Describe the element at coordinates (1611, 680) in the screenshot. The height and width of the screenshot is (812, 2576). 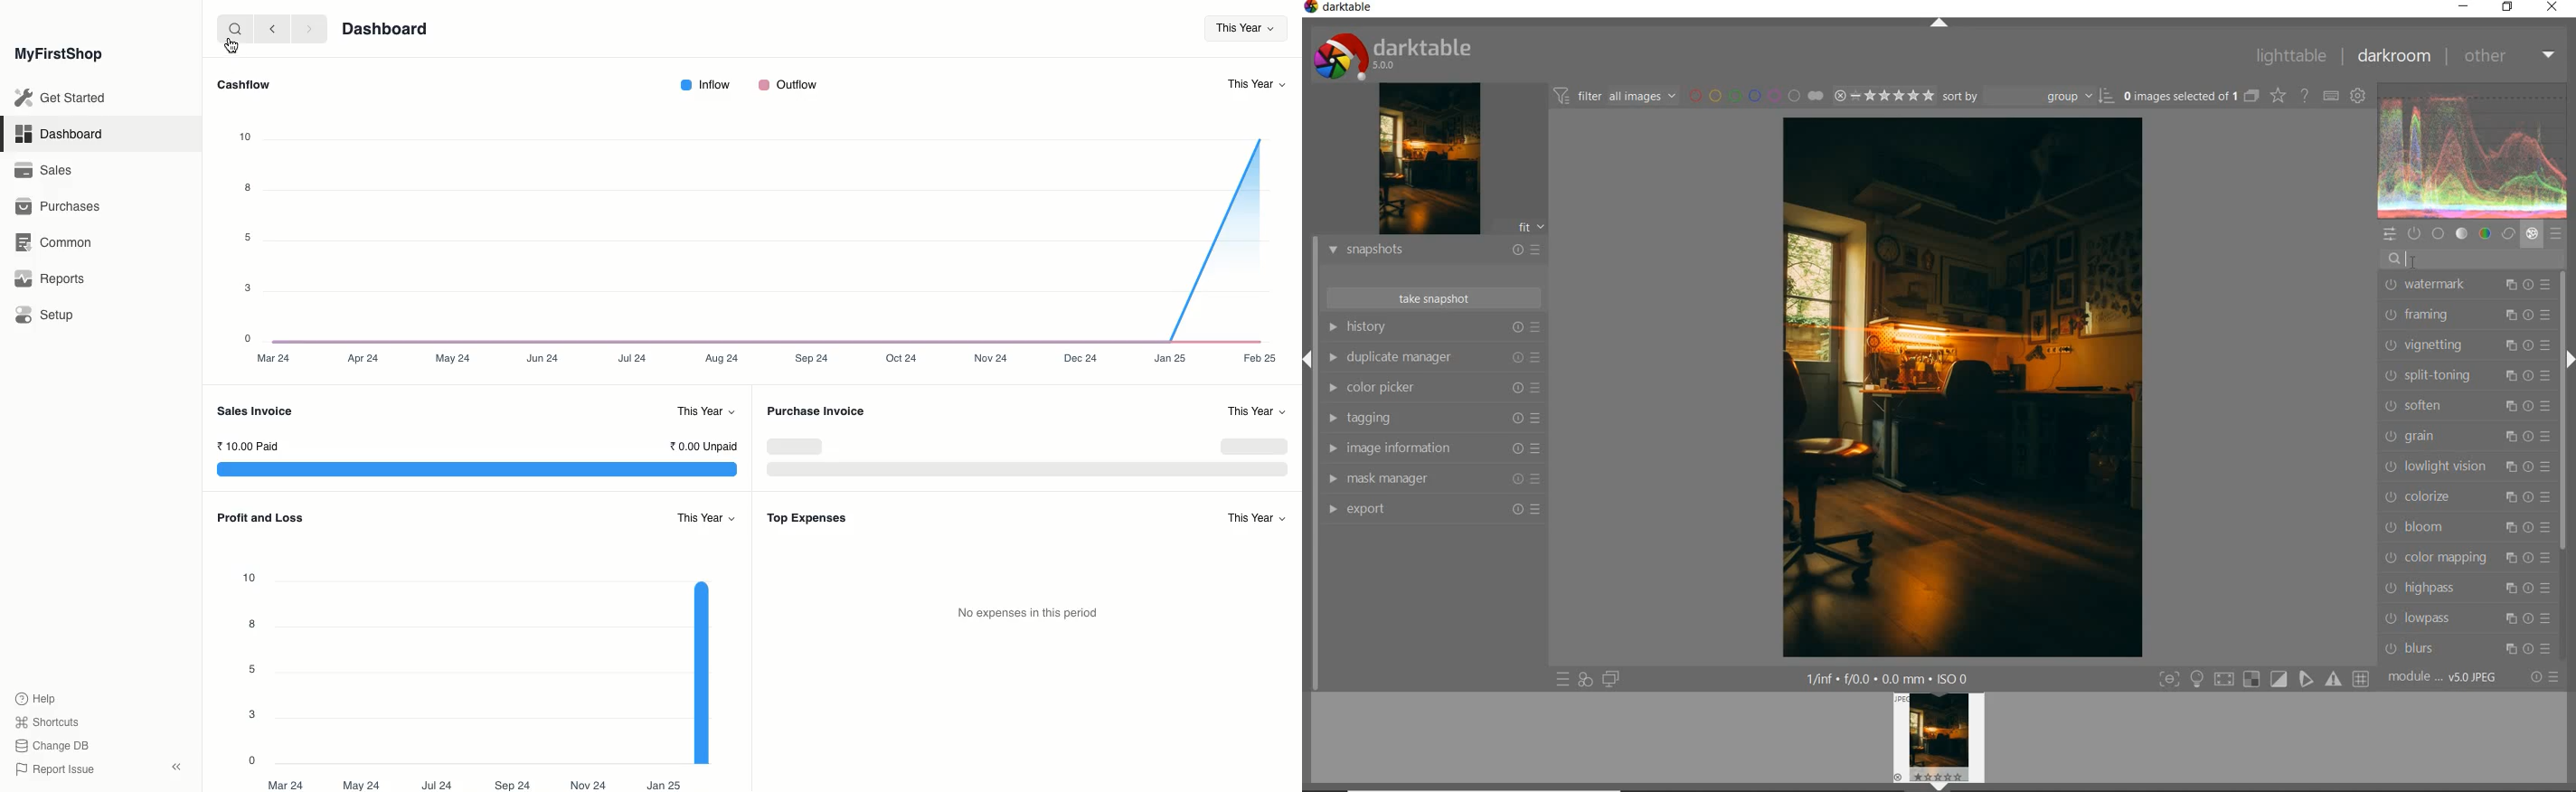
I see `display a second darkroom image below` at that location.